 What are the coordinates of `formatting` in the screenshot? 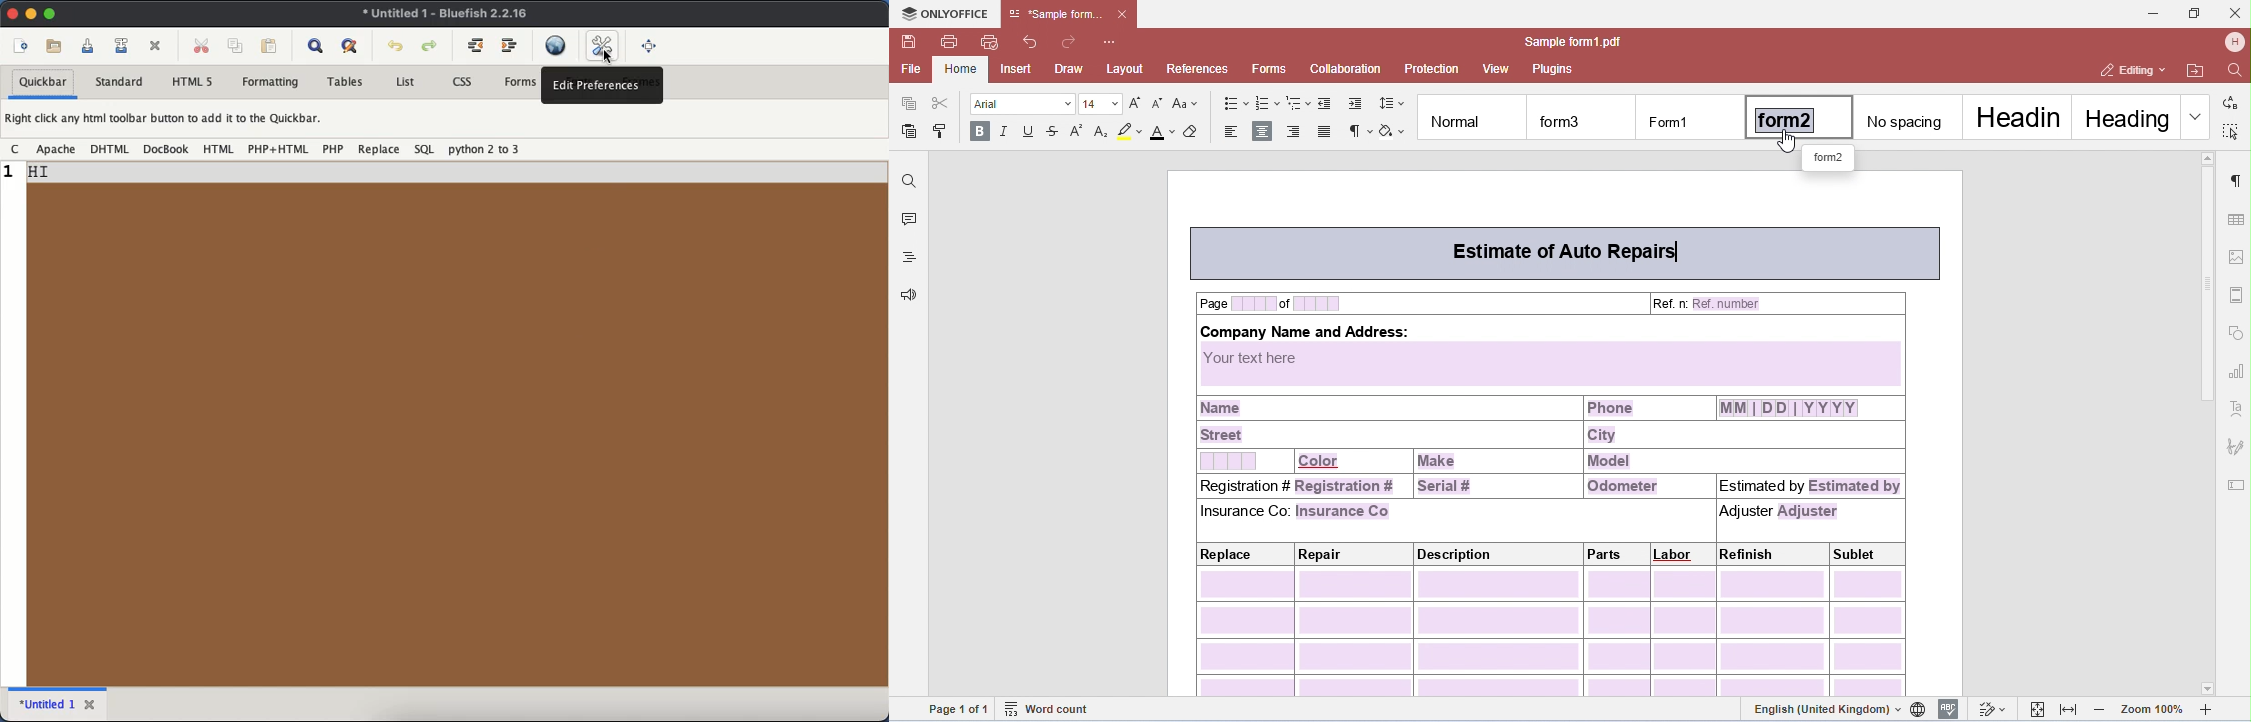 It's located at (272, 83).